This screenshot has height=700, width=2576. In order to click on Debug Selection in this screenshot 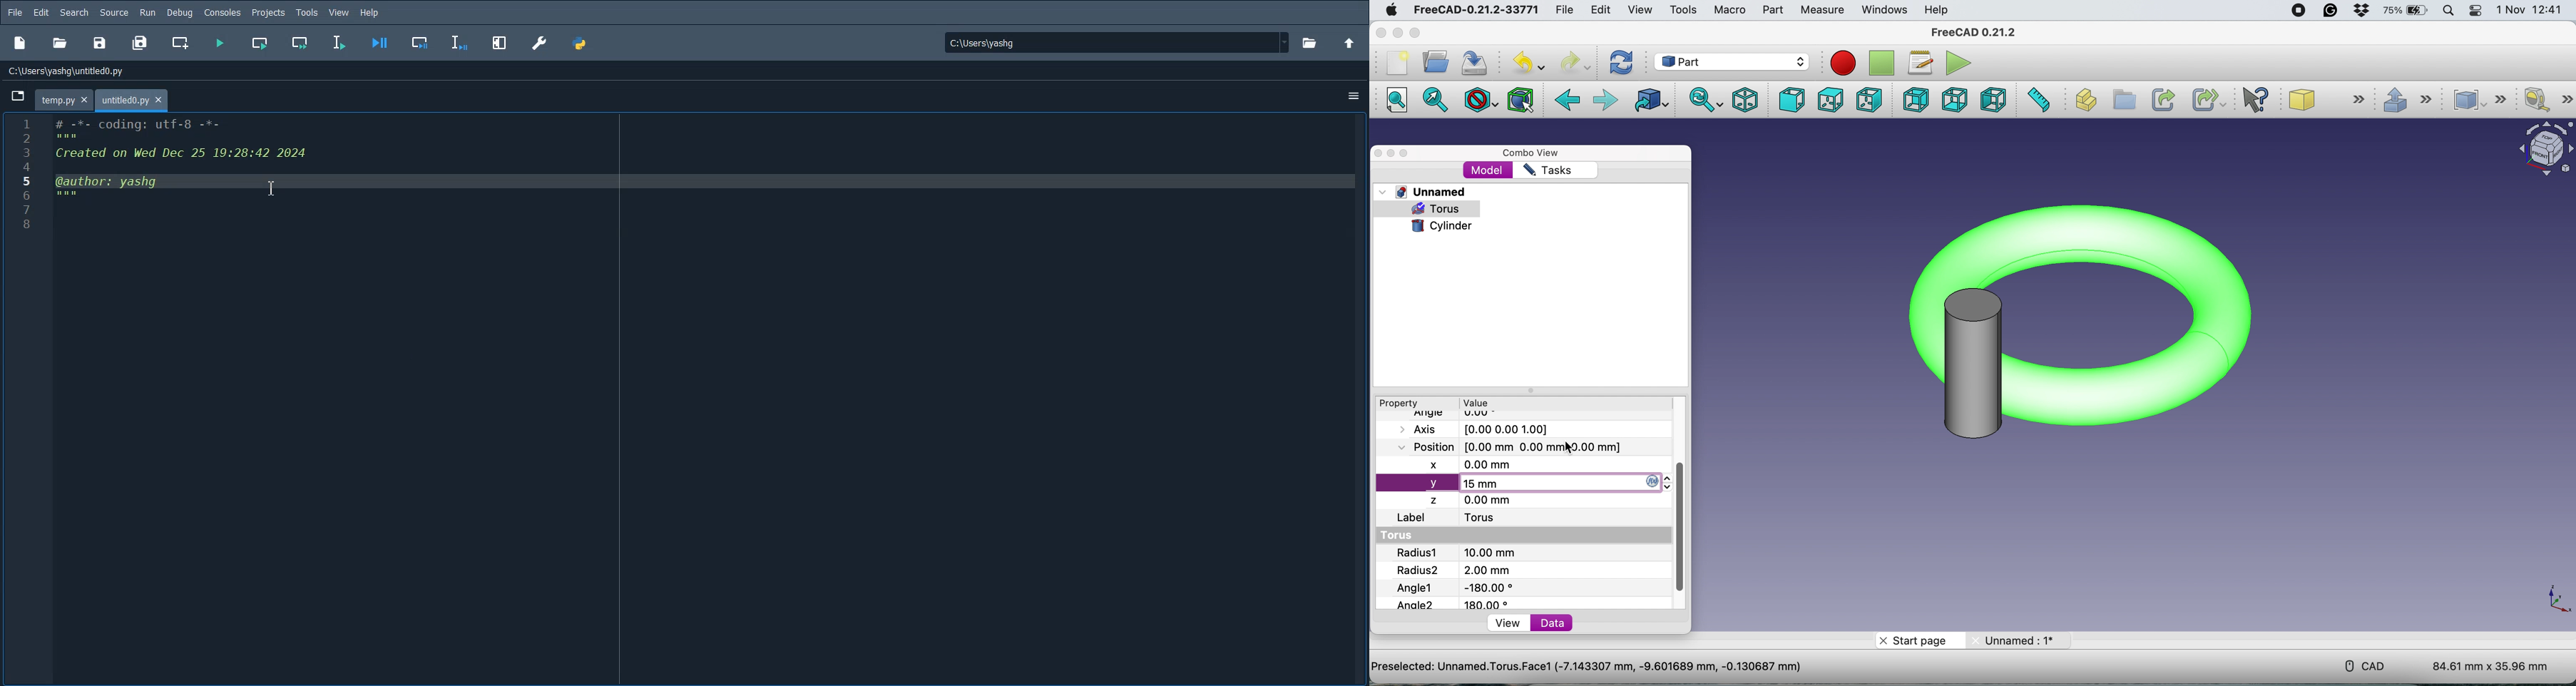, I will do `click(459, 44)`.